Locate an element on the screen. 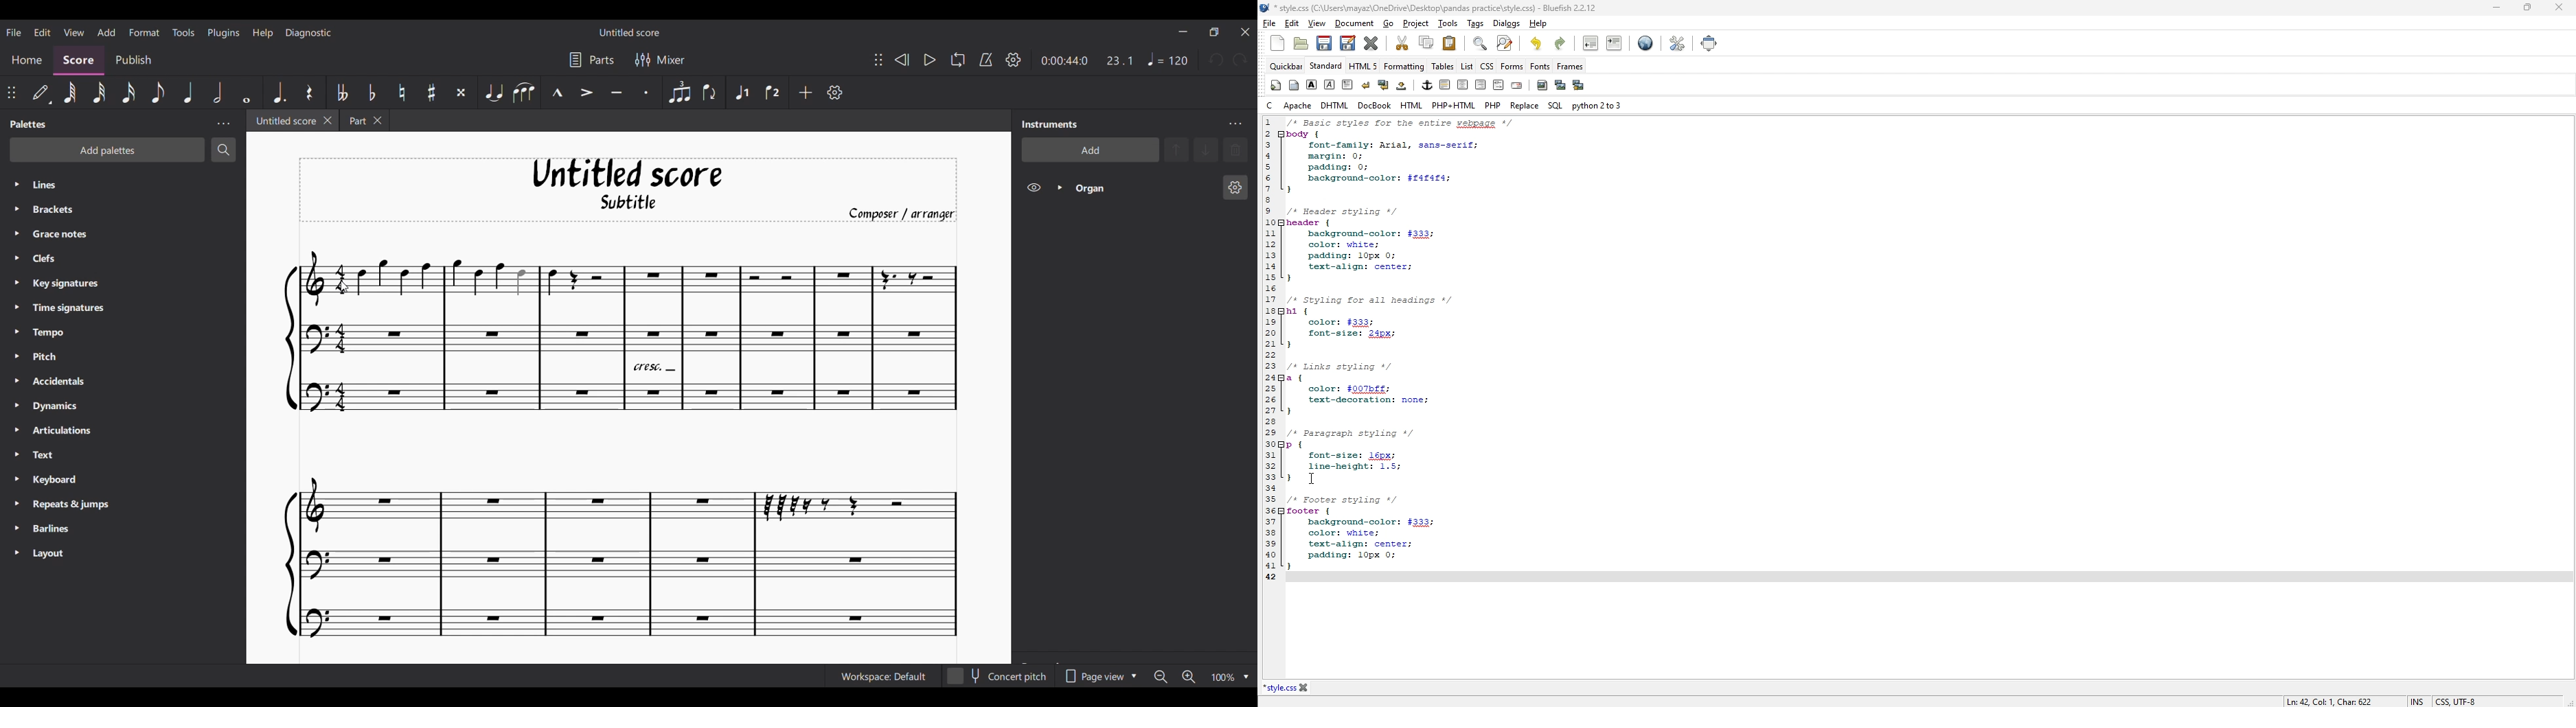 The height and width of the screenshot is (728, 2576). 8th note is located at coordinates (157, 93).